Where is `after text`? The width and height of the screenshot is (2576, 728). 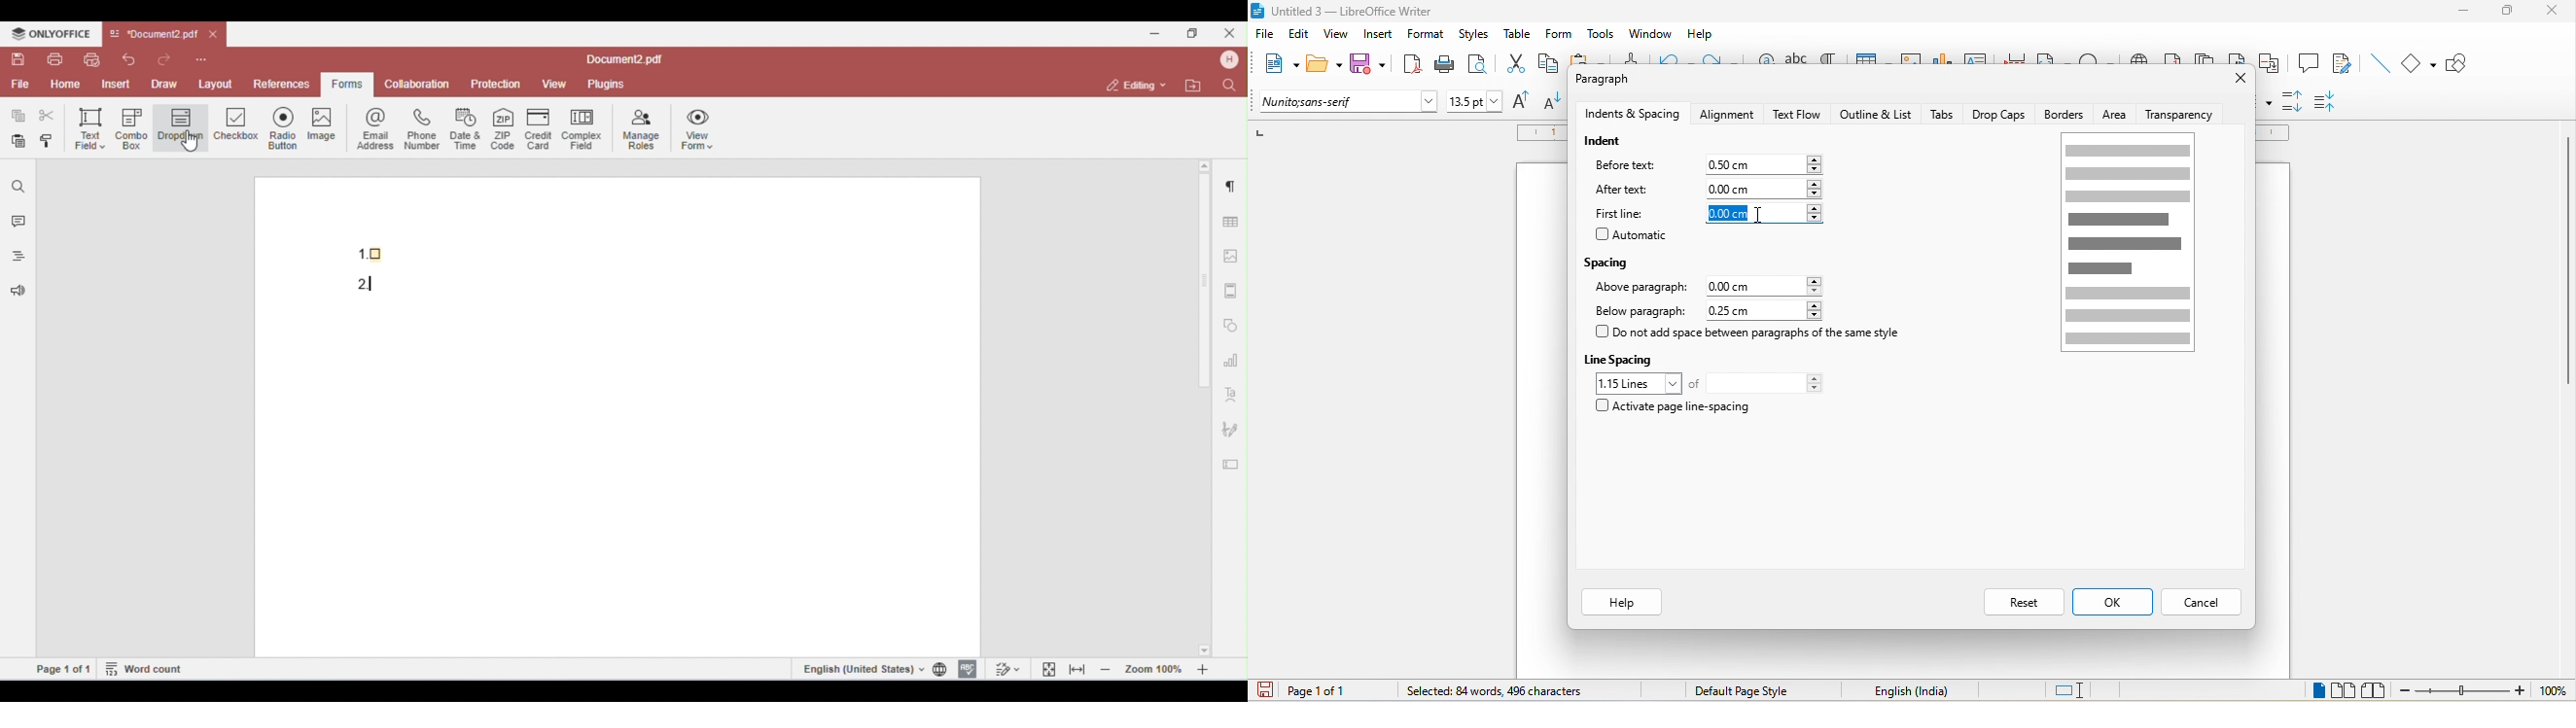 after text is located at coordinates (1621, 189).